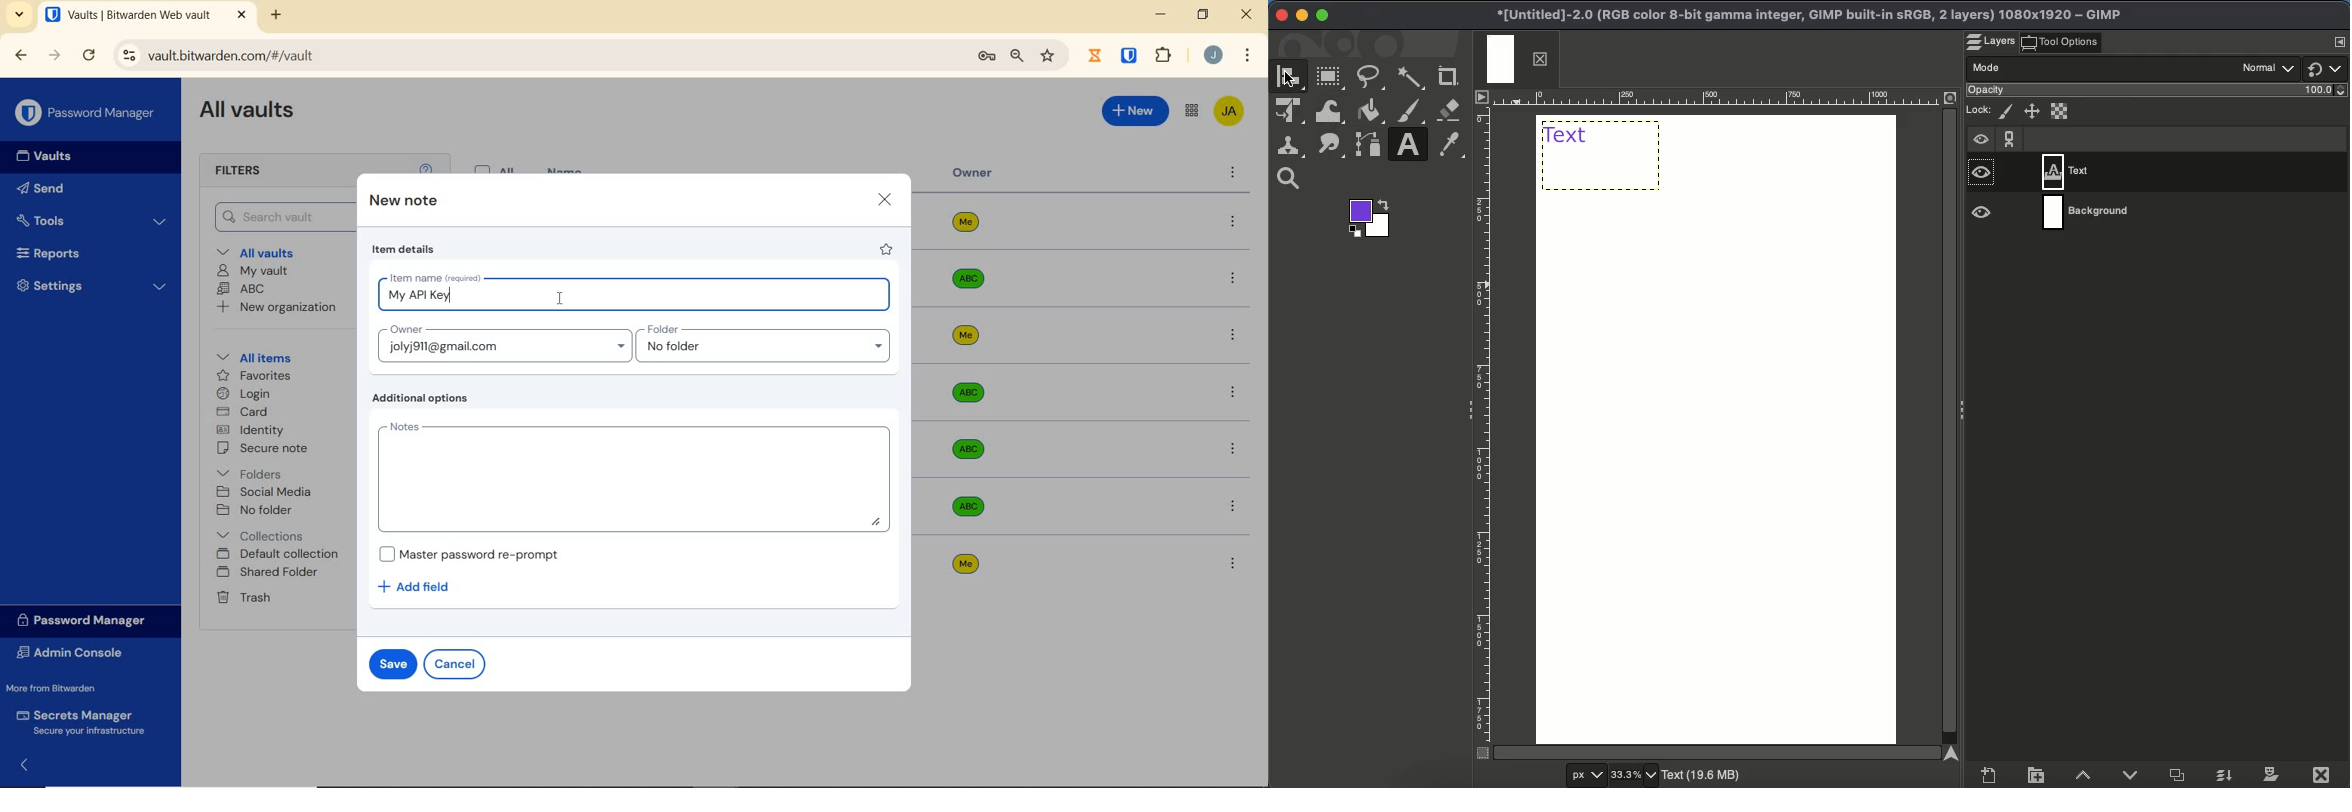 The image size is (2352, 812). Describe the element at coordinates (66, 688) in the screenshot. I see `More from Bitwarden` at that location.